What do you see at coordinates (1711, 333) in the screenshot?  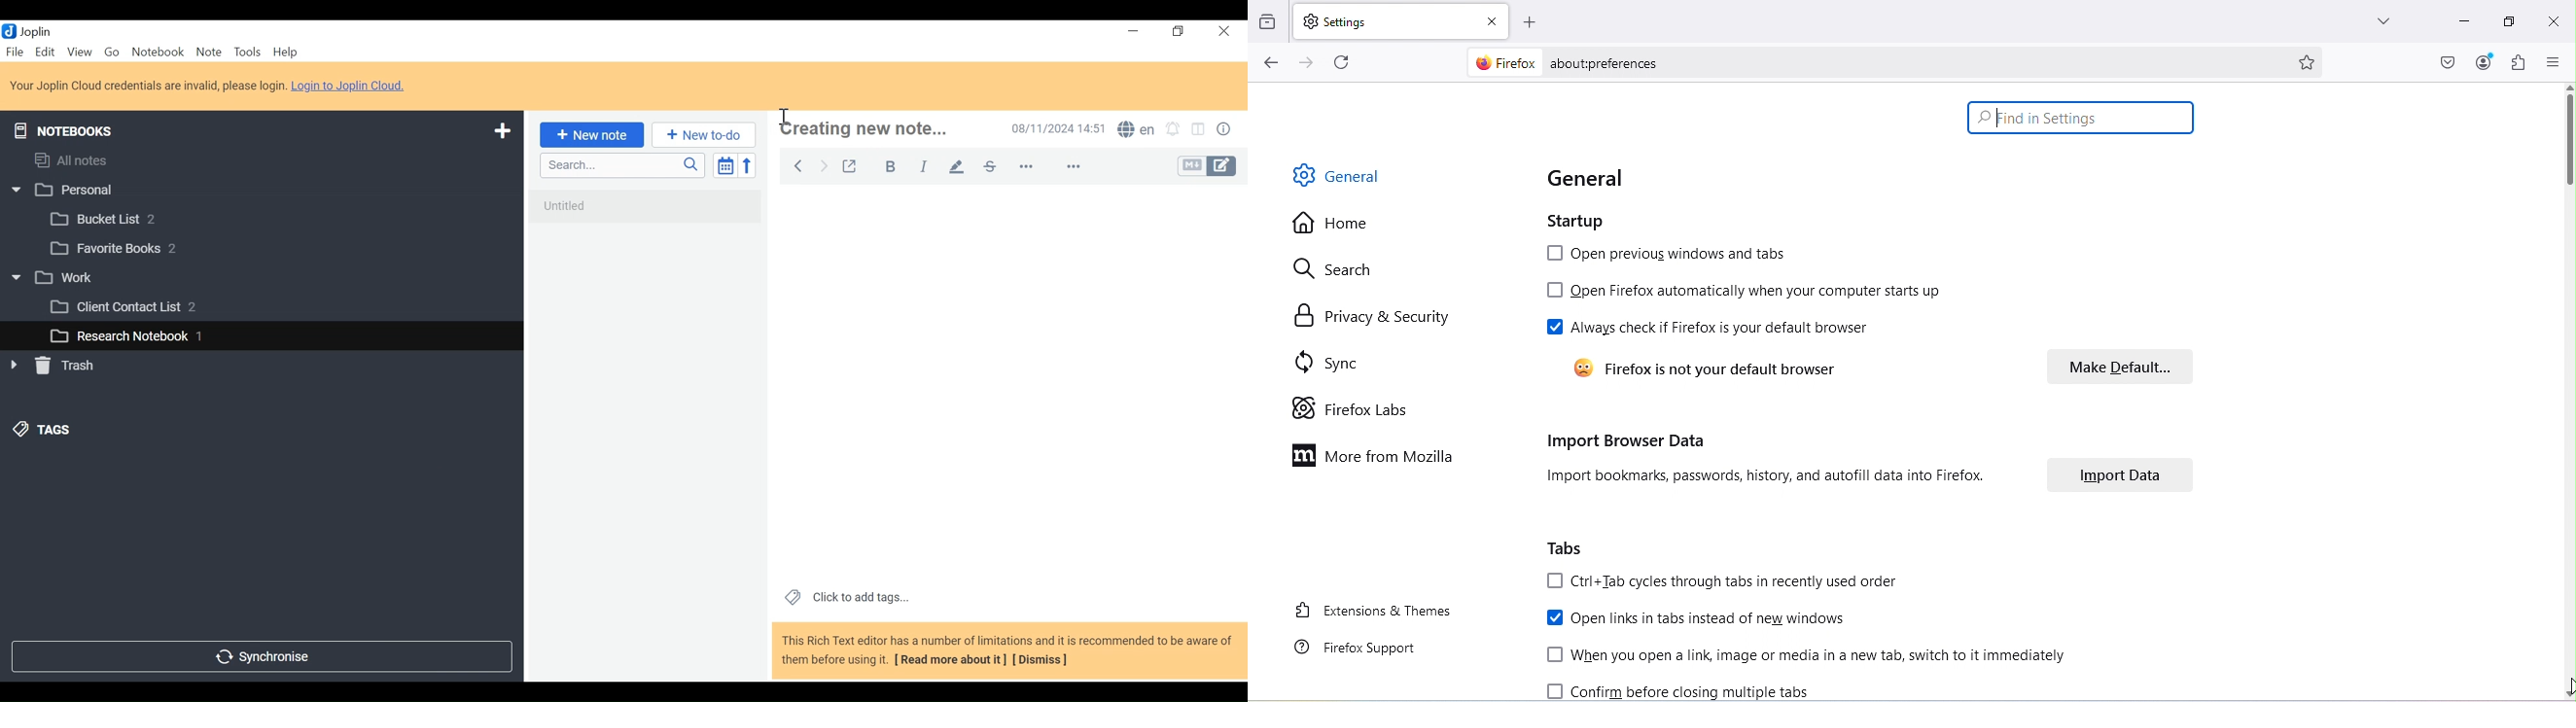 I see `Always check if firefox is your default browser` at bounding box center [1711, 333].